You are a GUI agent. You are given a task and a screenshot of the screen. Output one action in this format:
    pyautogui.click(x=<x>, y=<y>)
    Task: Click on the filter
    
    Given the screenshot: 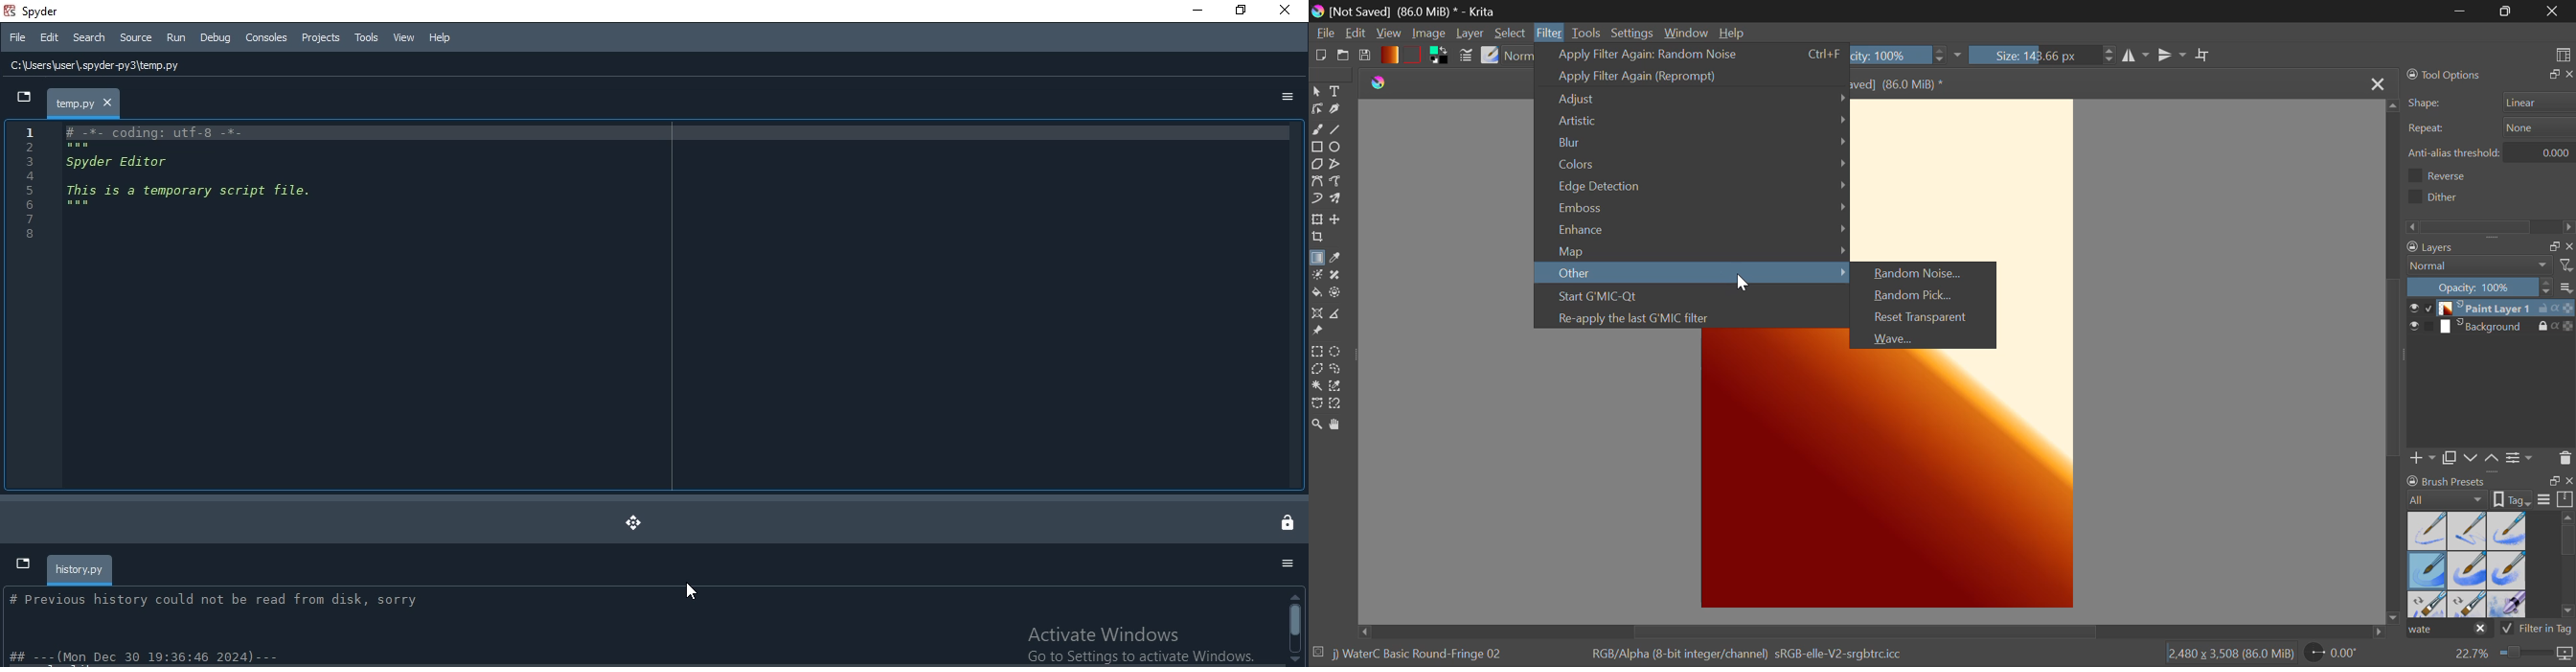 What is the action you would take?
    pyautogui.click(x=2568, y=265)
    